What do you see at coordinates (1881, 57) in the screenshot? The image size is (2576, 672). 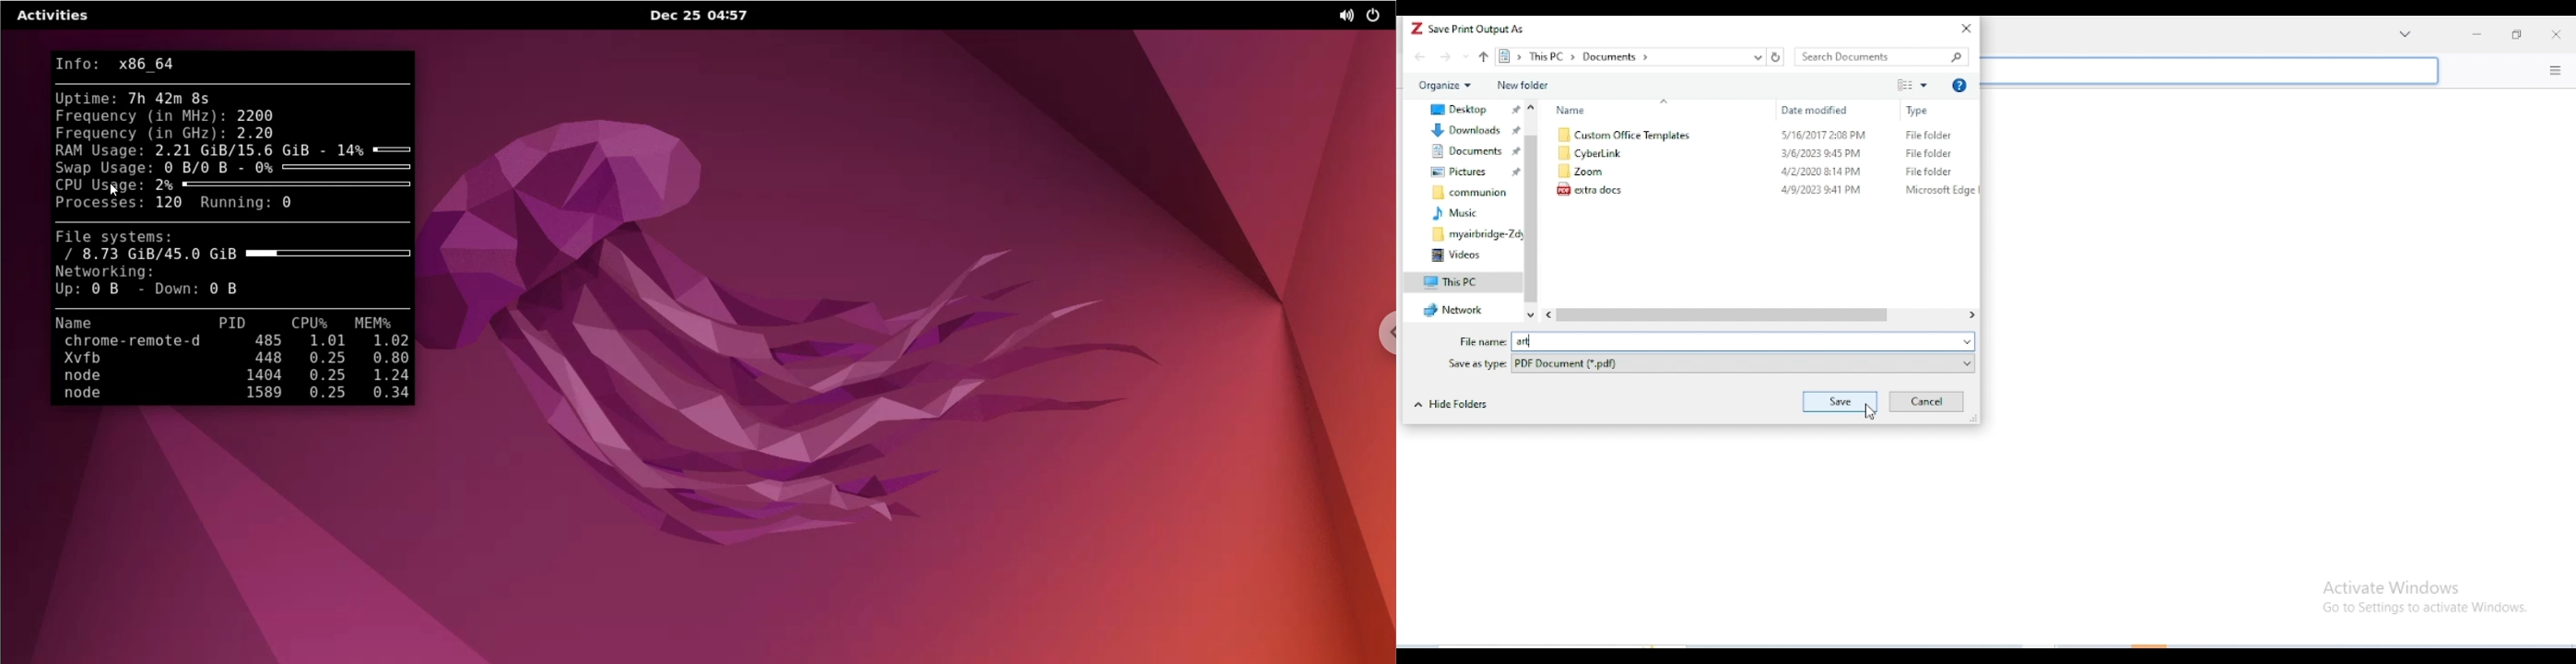 I see `search documents` at bounding box center [1881, 57].